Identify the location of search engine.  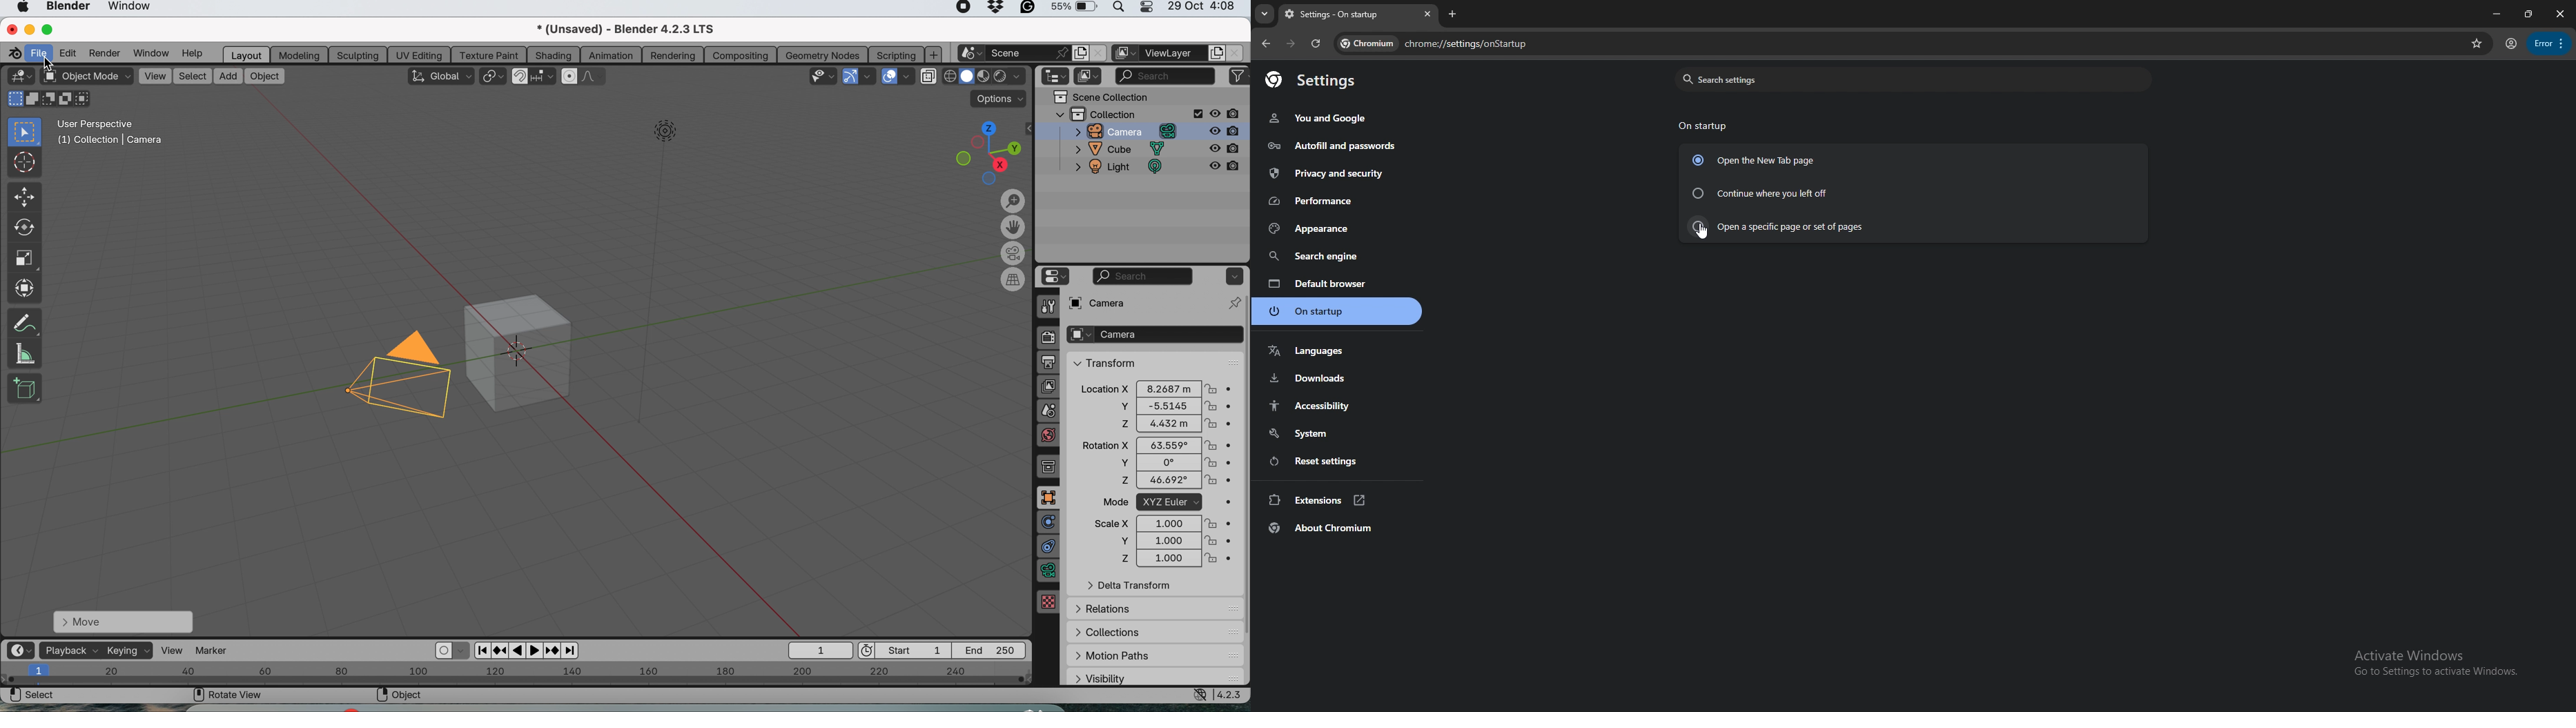
(1336, 255).